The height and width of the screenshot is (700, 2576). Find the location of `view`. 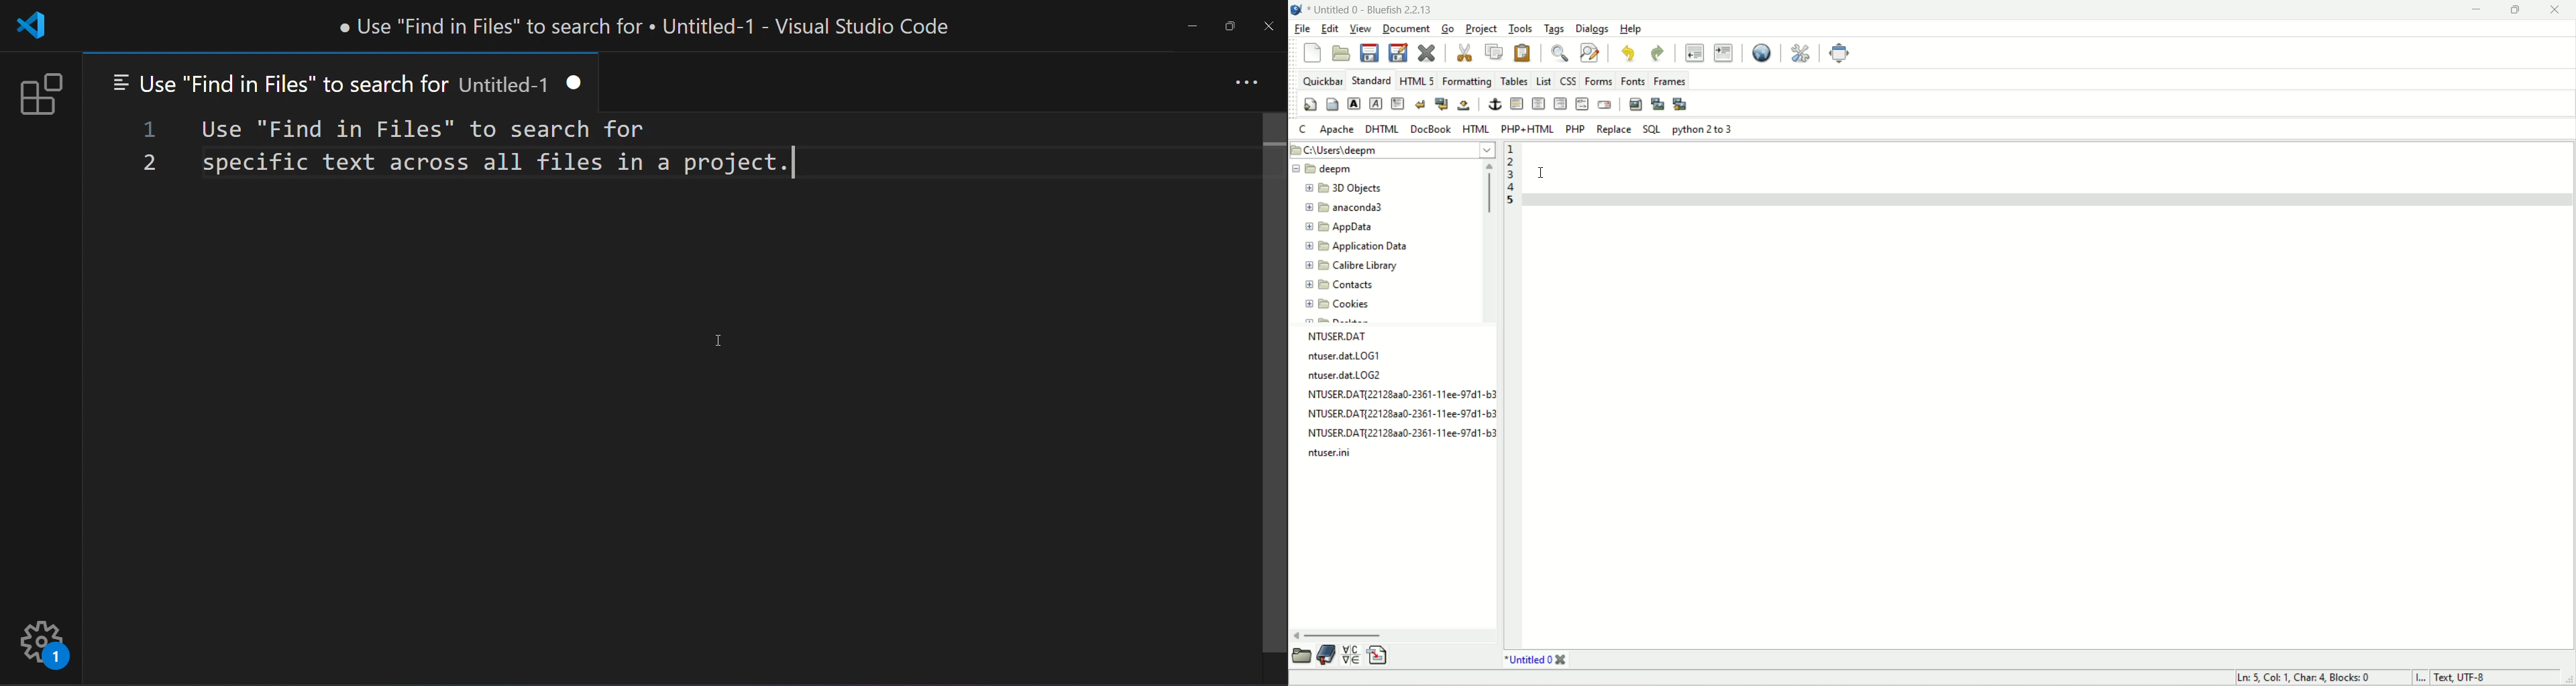

view is located at coordinates (1360, 30).